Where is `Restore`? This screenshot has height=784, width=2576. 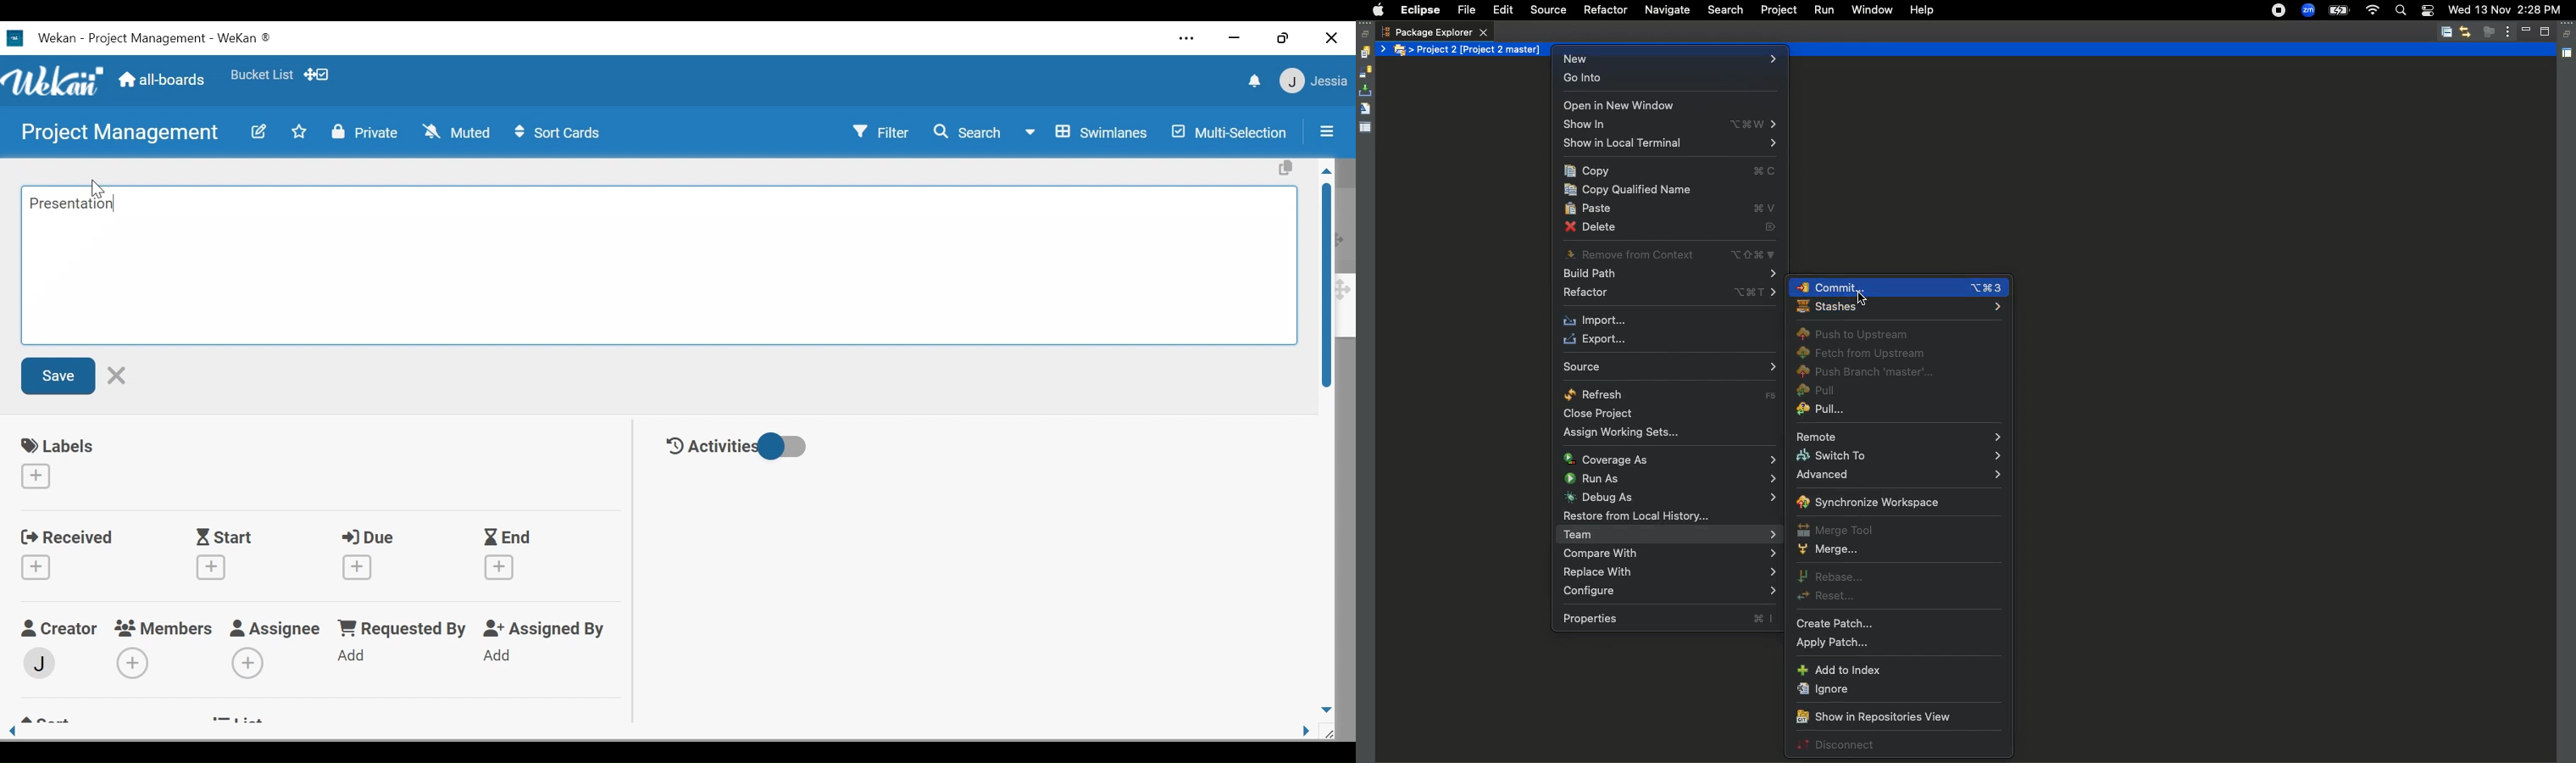 Restore is located at coordinates (2568, 35).